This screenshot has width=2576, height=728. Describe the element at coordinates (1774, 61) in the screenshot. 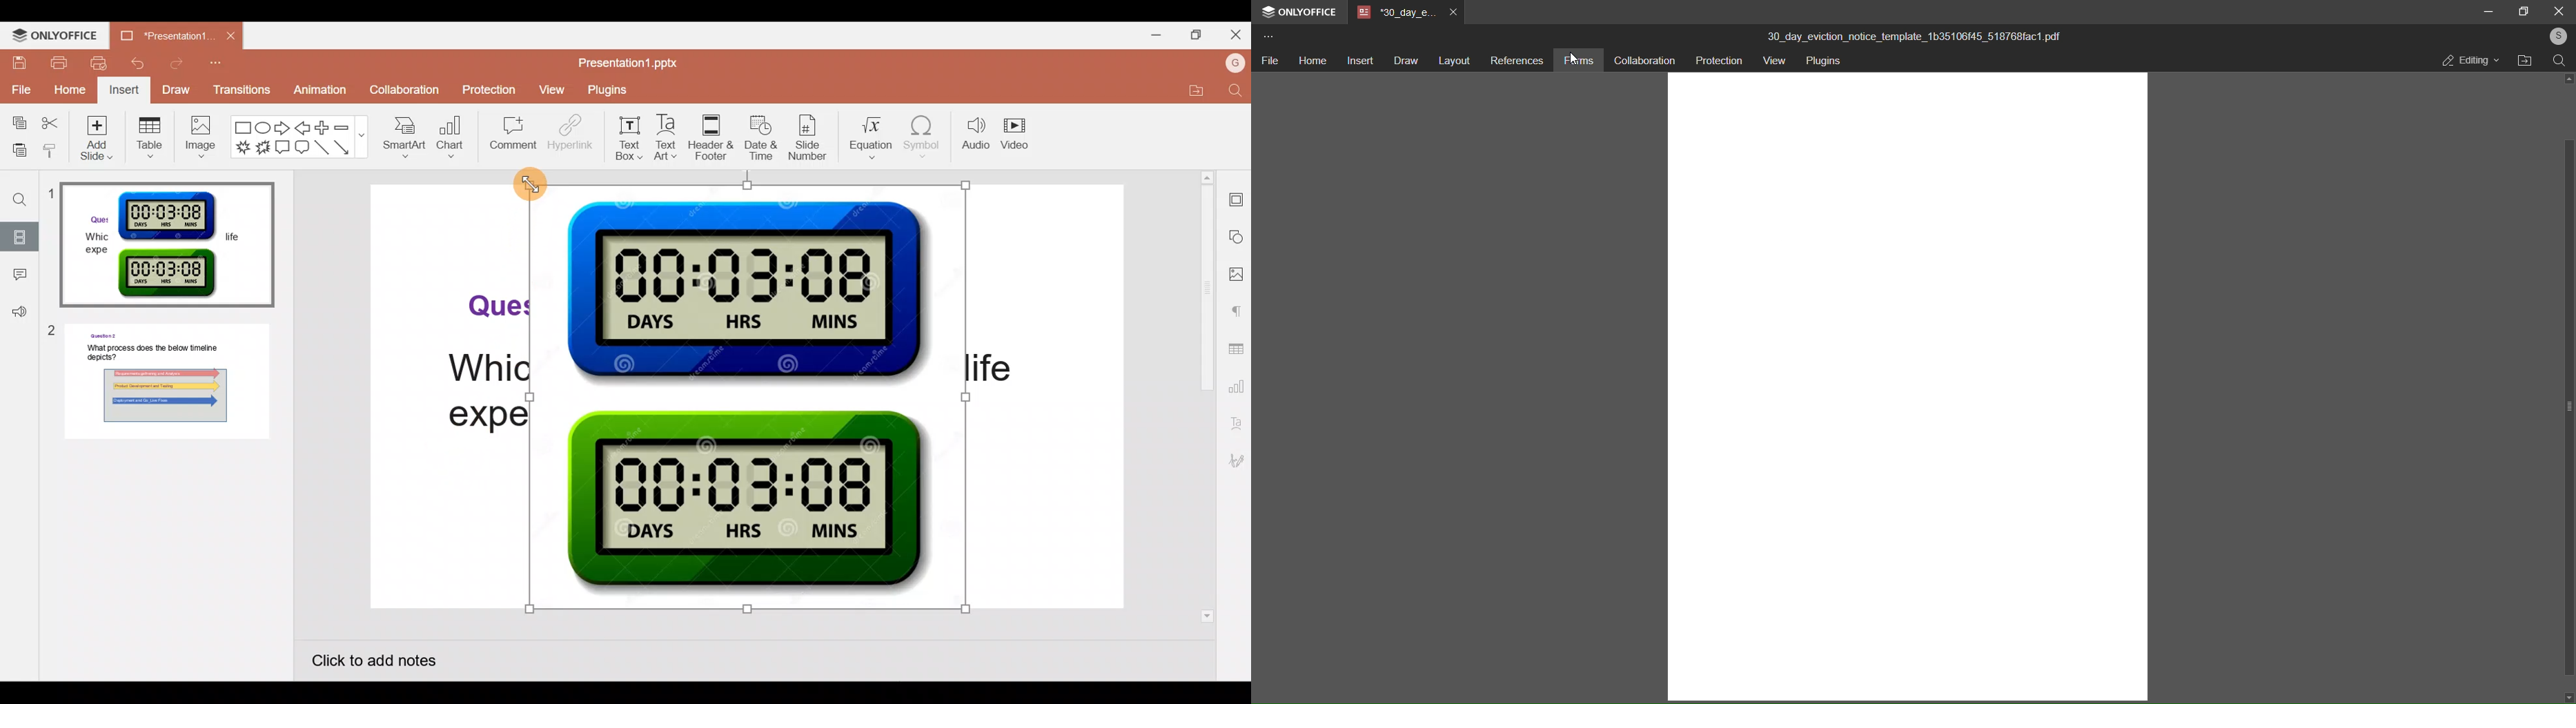

I see `view` at that location.